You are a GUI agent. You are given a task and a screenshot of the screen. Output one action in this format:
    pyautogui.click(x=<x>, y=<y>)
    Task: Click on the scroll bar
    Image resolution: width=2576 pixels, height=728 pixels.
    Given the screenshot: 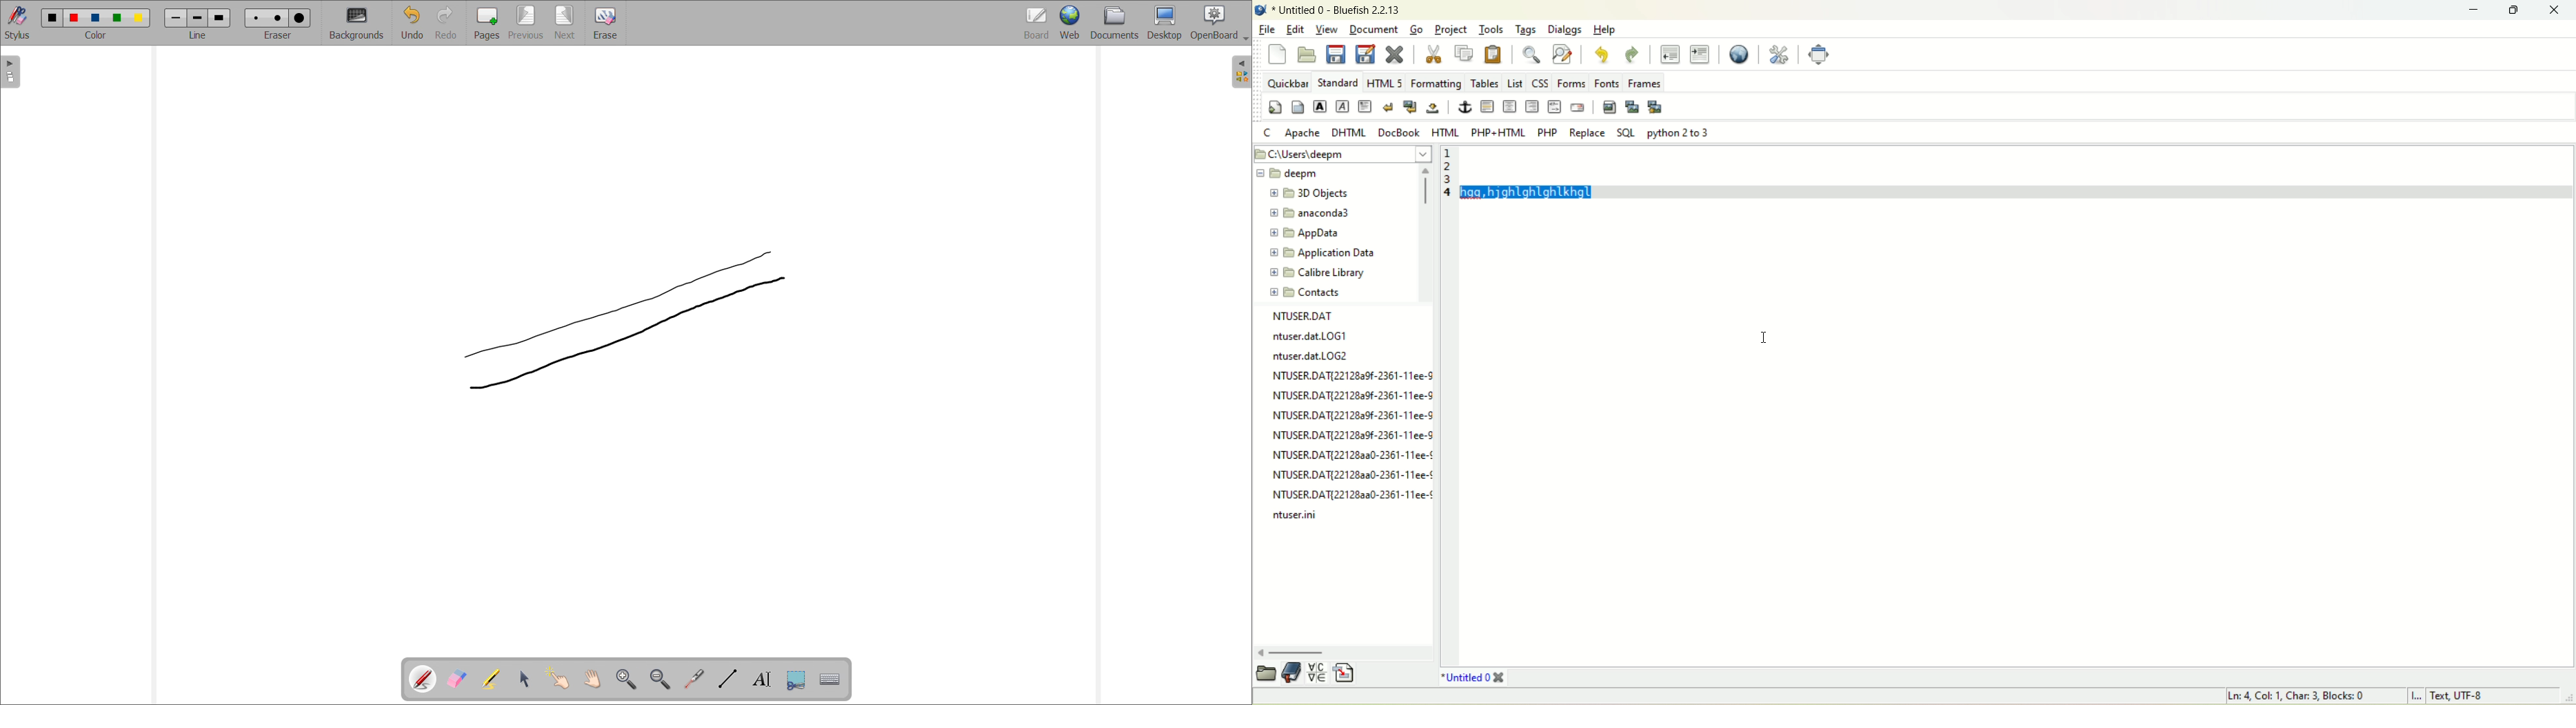 What is the action you would take?
    pyautogui.click(x=1427, y=233)
    